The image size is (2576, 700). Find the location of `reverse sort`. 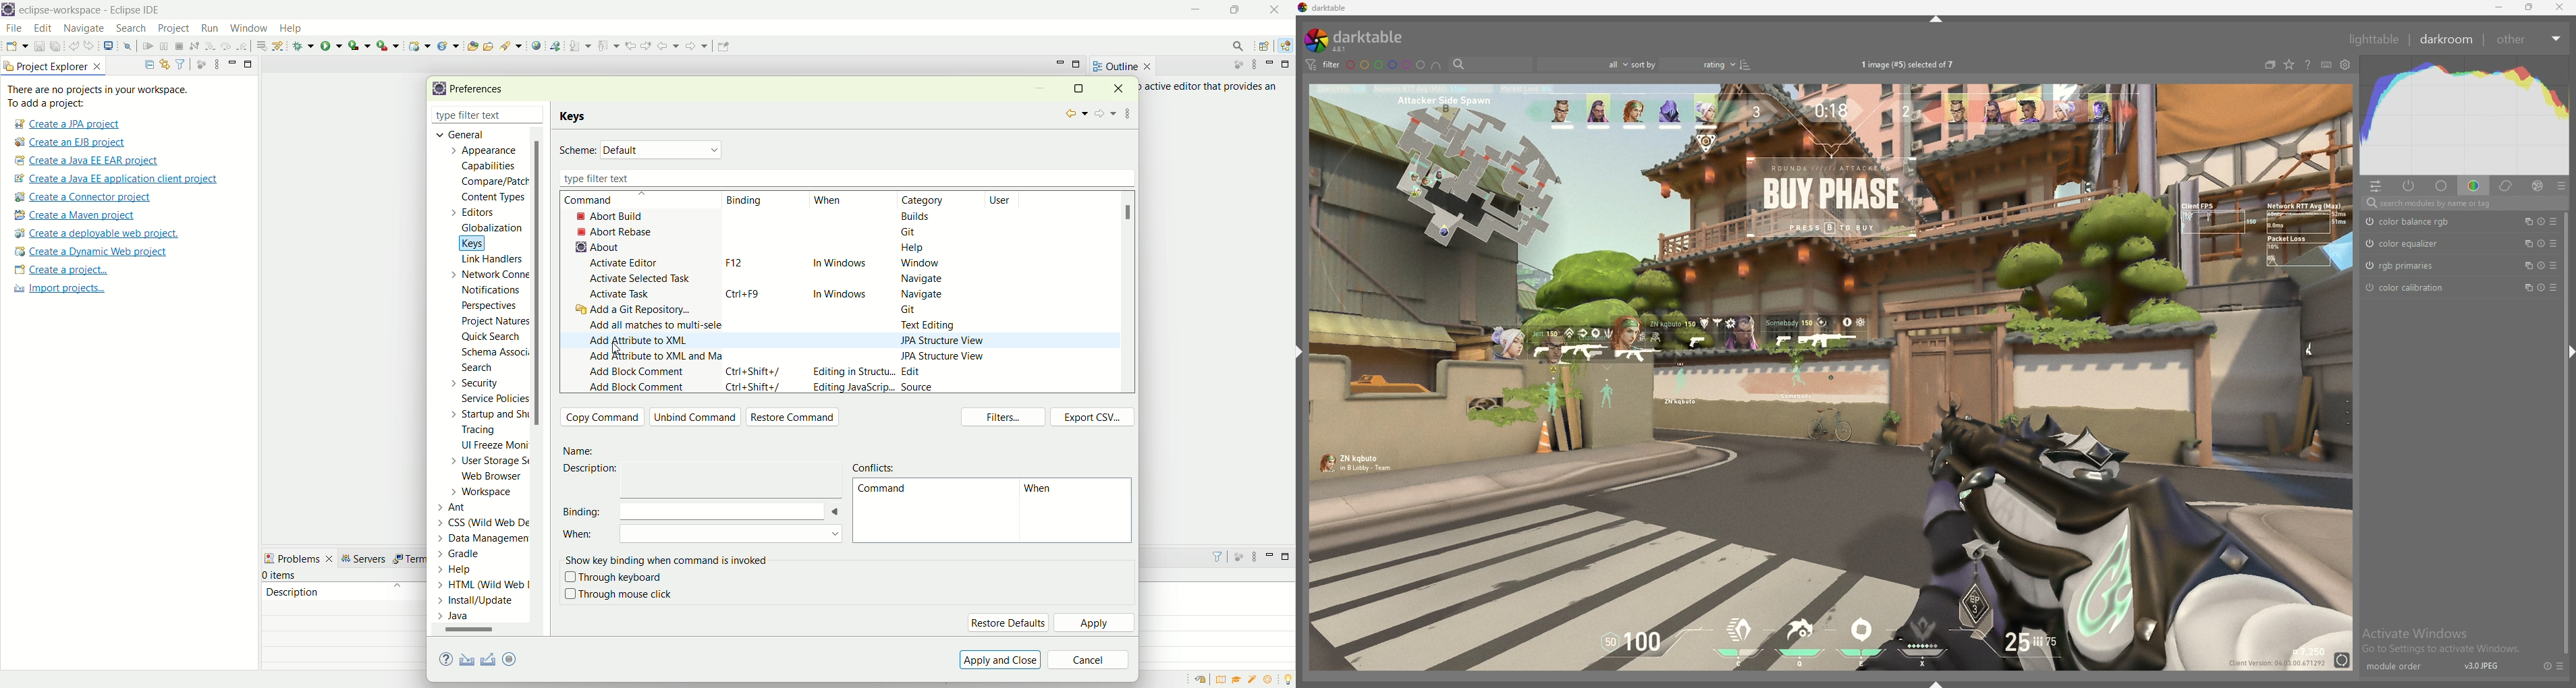

reverse sort is located at coordinates (1745, 64).